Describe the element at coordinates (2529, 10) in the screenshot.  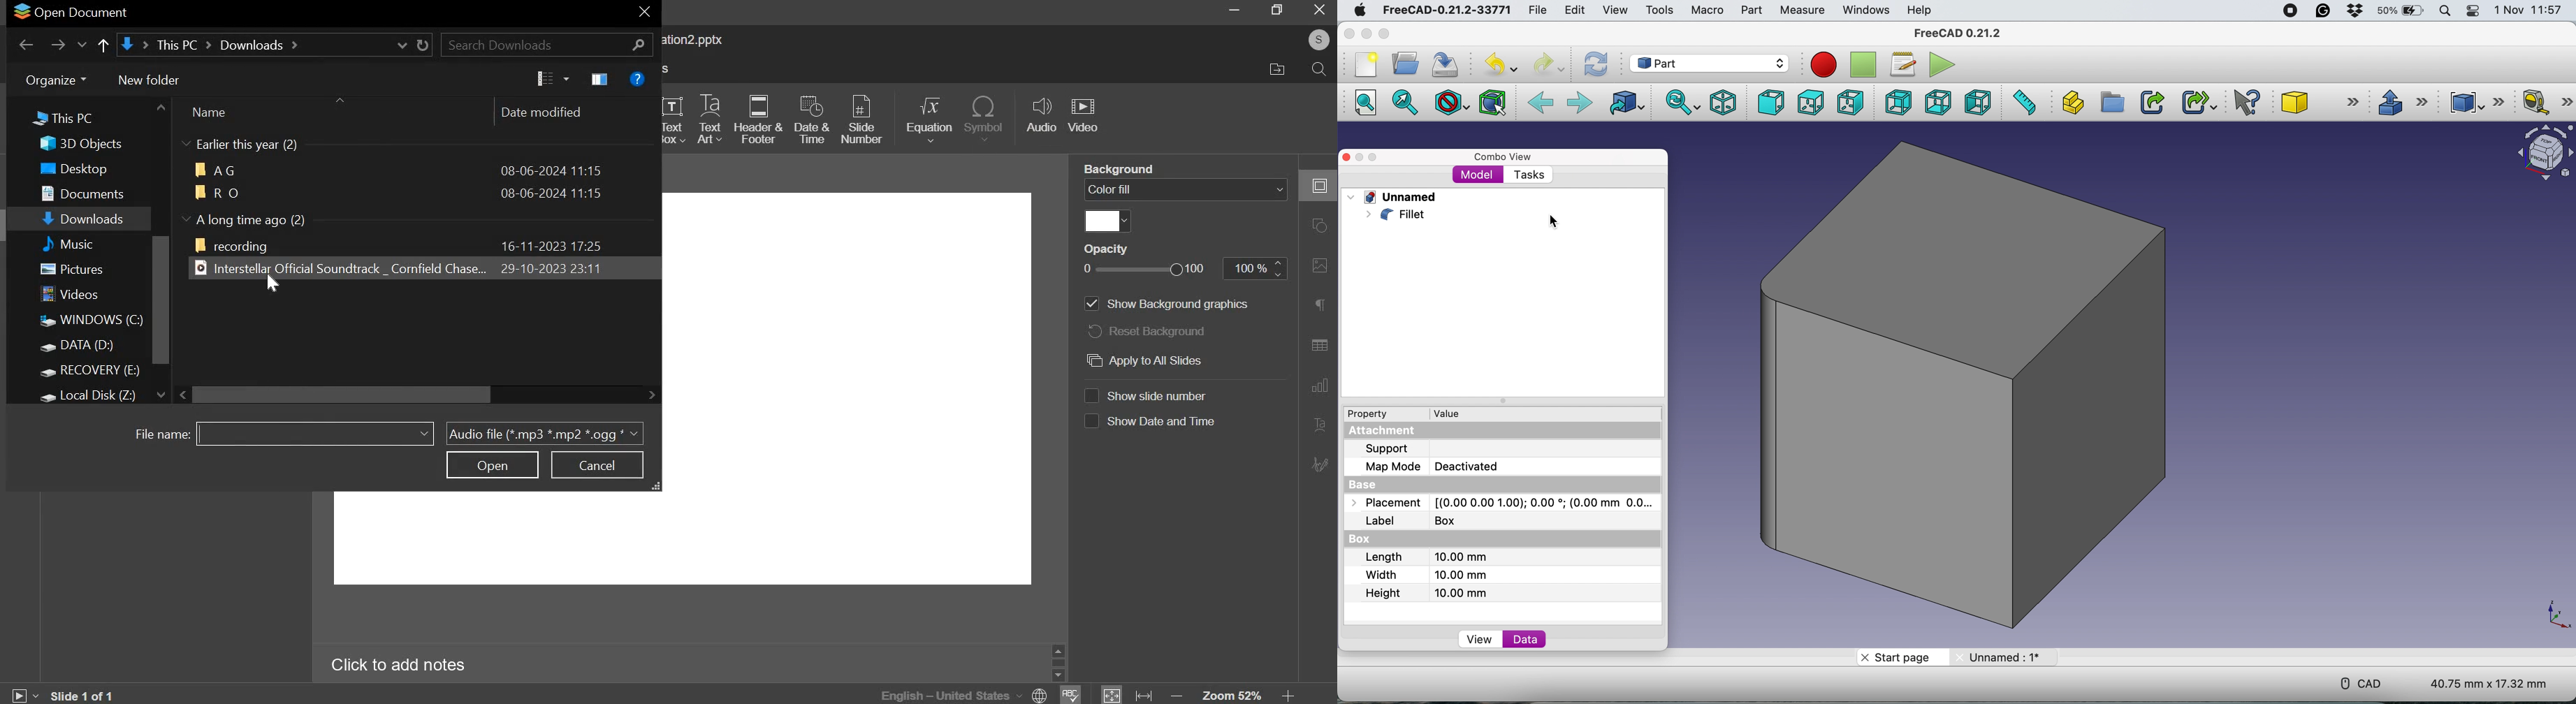
I see `date and time` at that location.